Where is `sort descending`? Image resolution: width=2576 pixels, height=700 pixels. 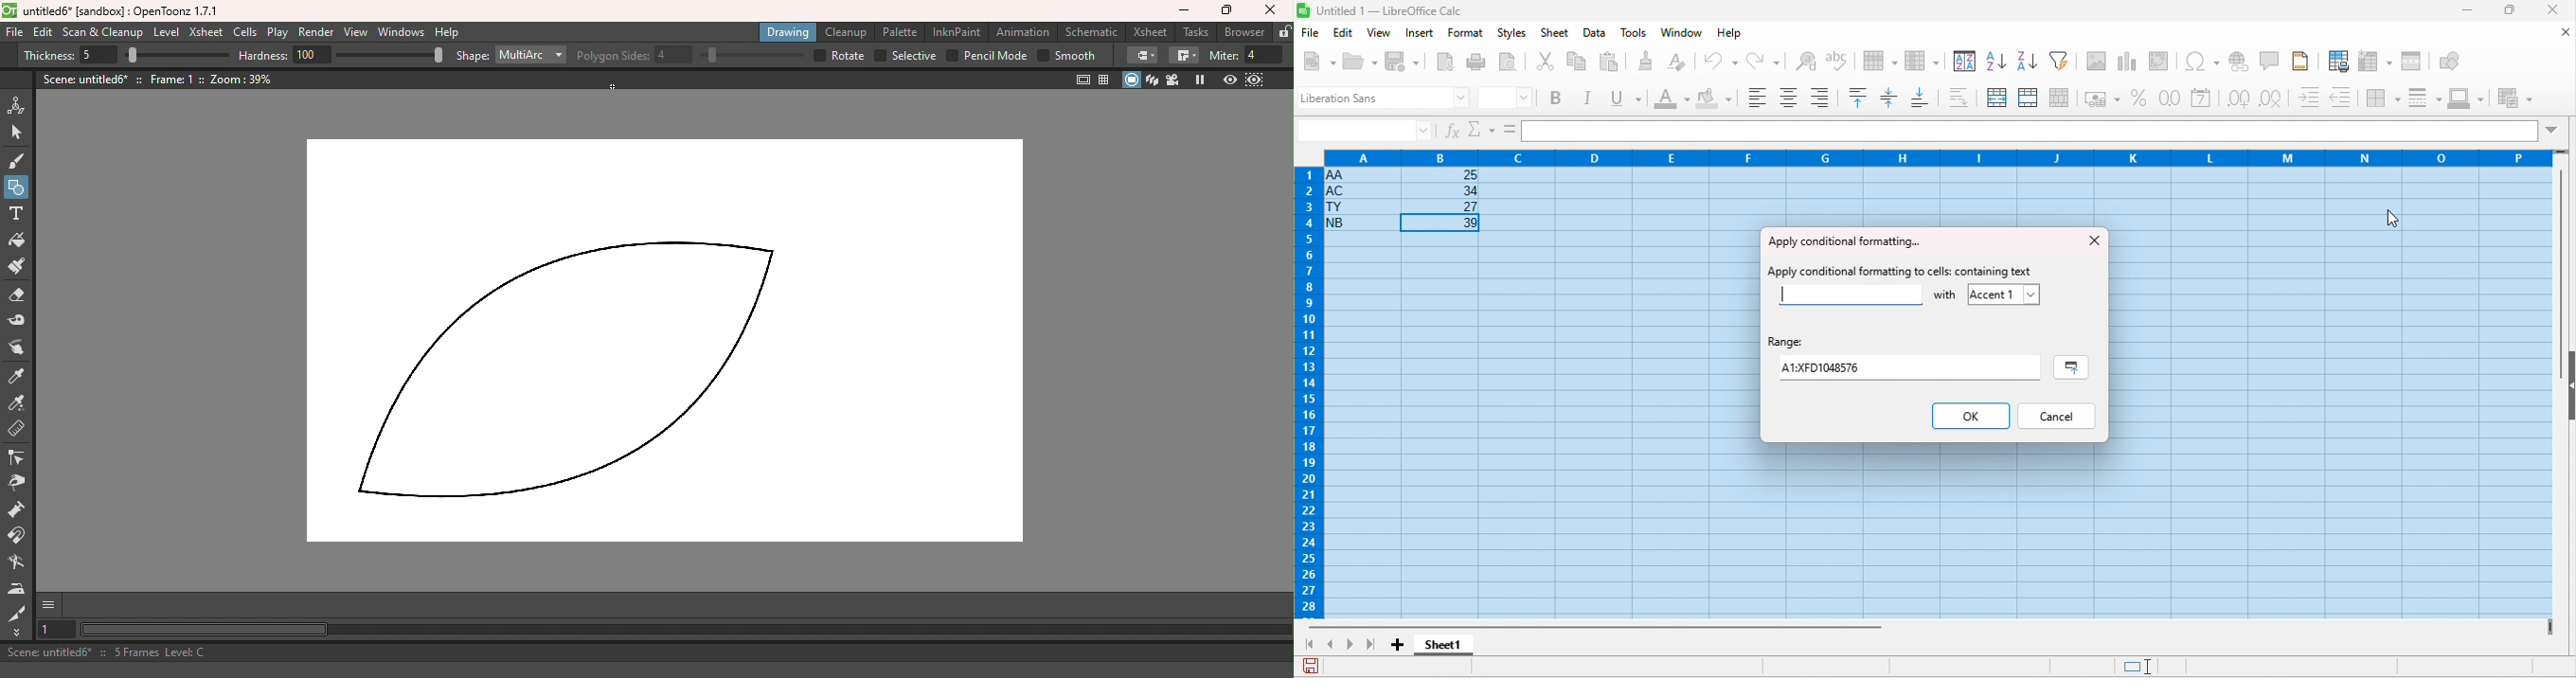 sort descending is located at coordinates (2027, 59).